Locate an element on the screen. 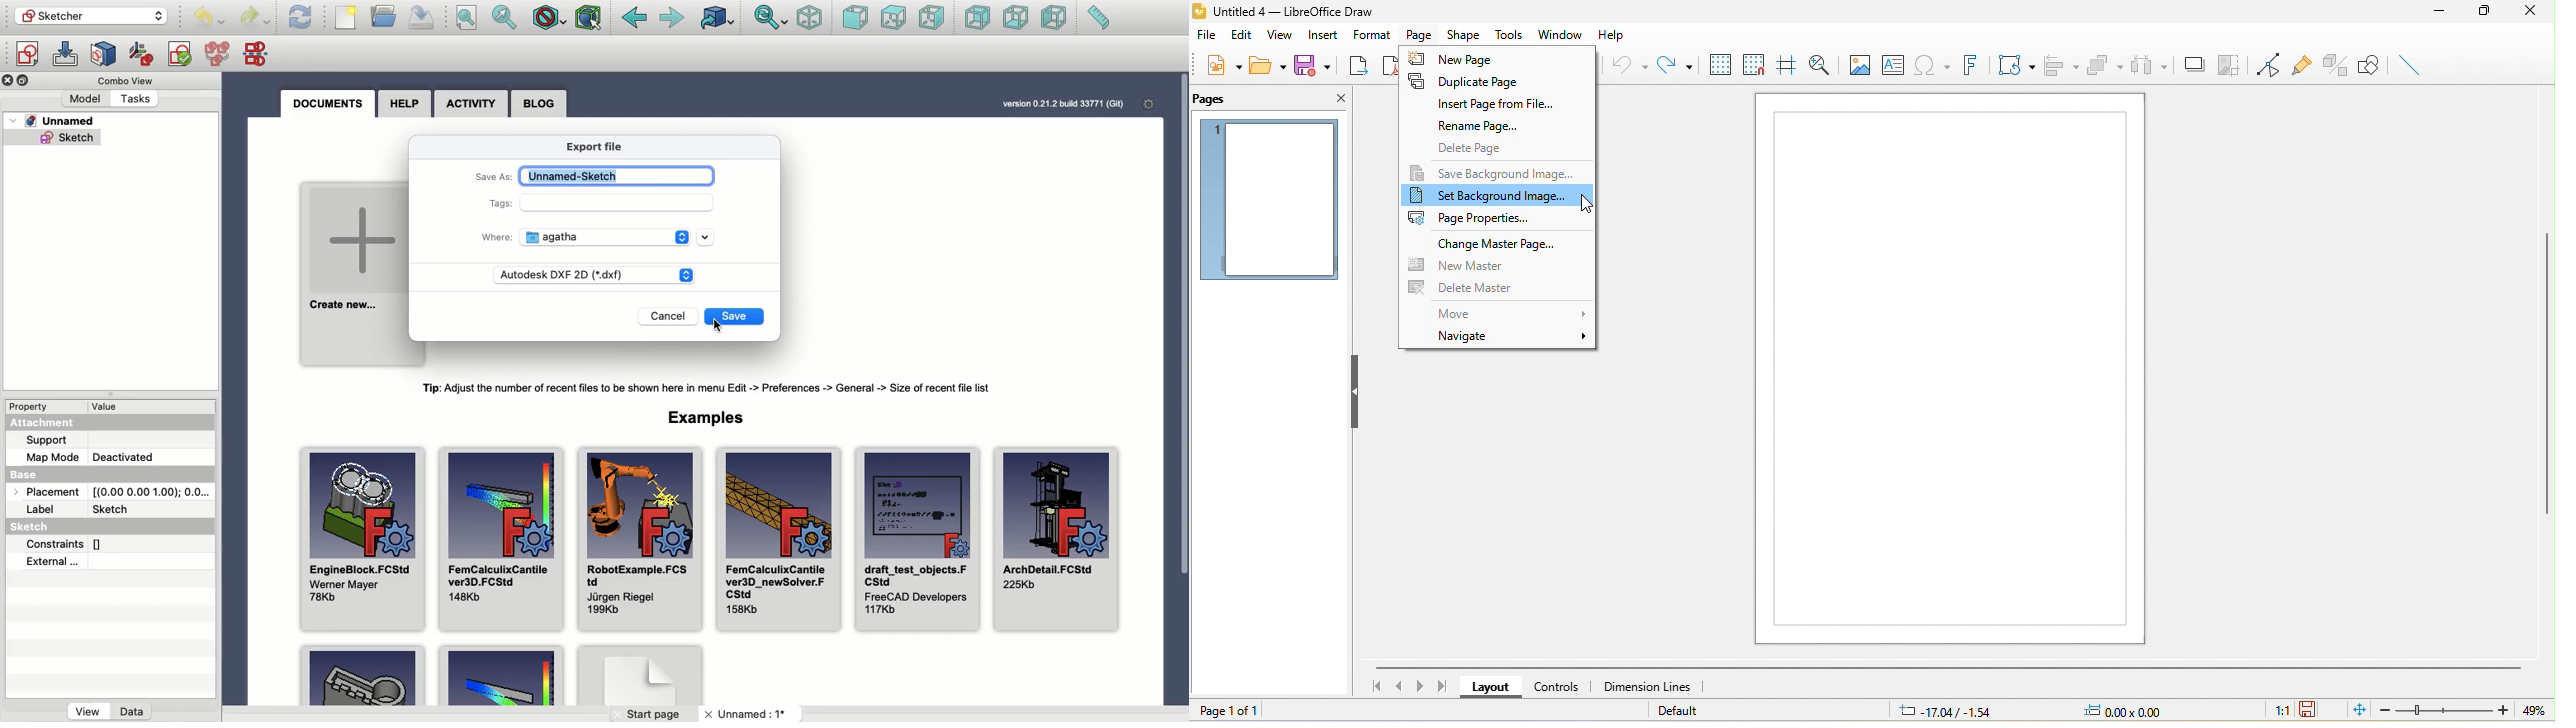 This screenshot has width=2576, height=728. Validate sketch is located at coordinates (179, 53).